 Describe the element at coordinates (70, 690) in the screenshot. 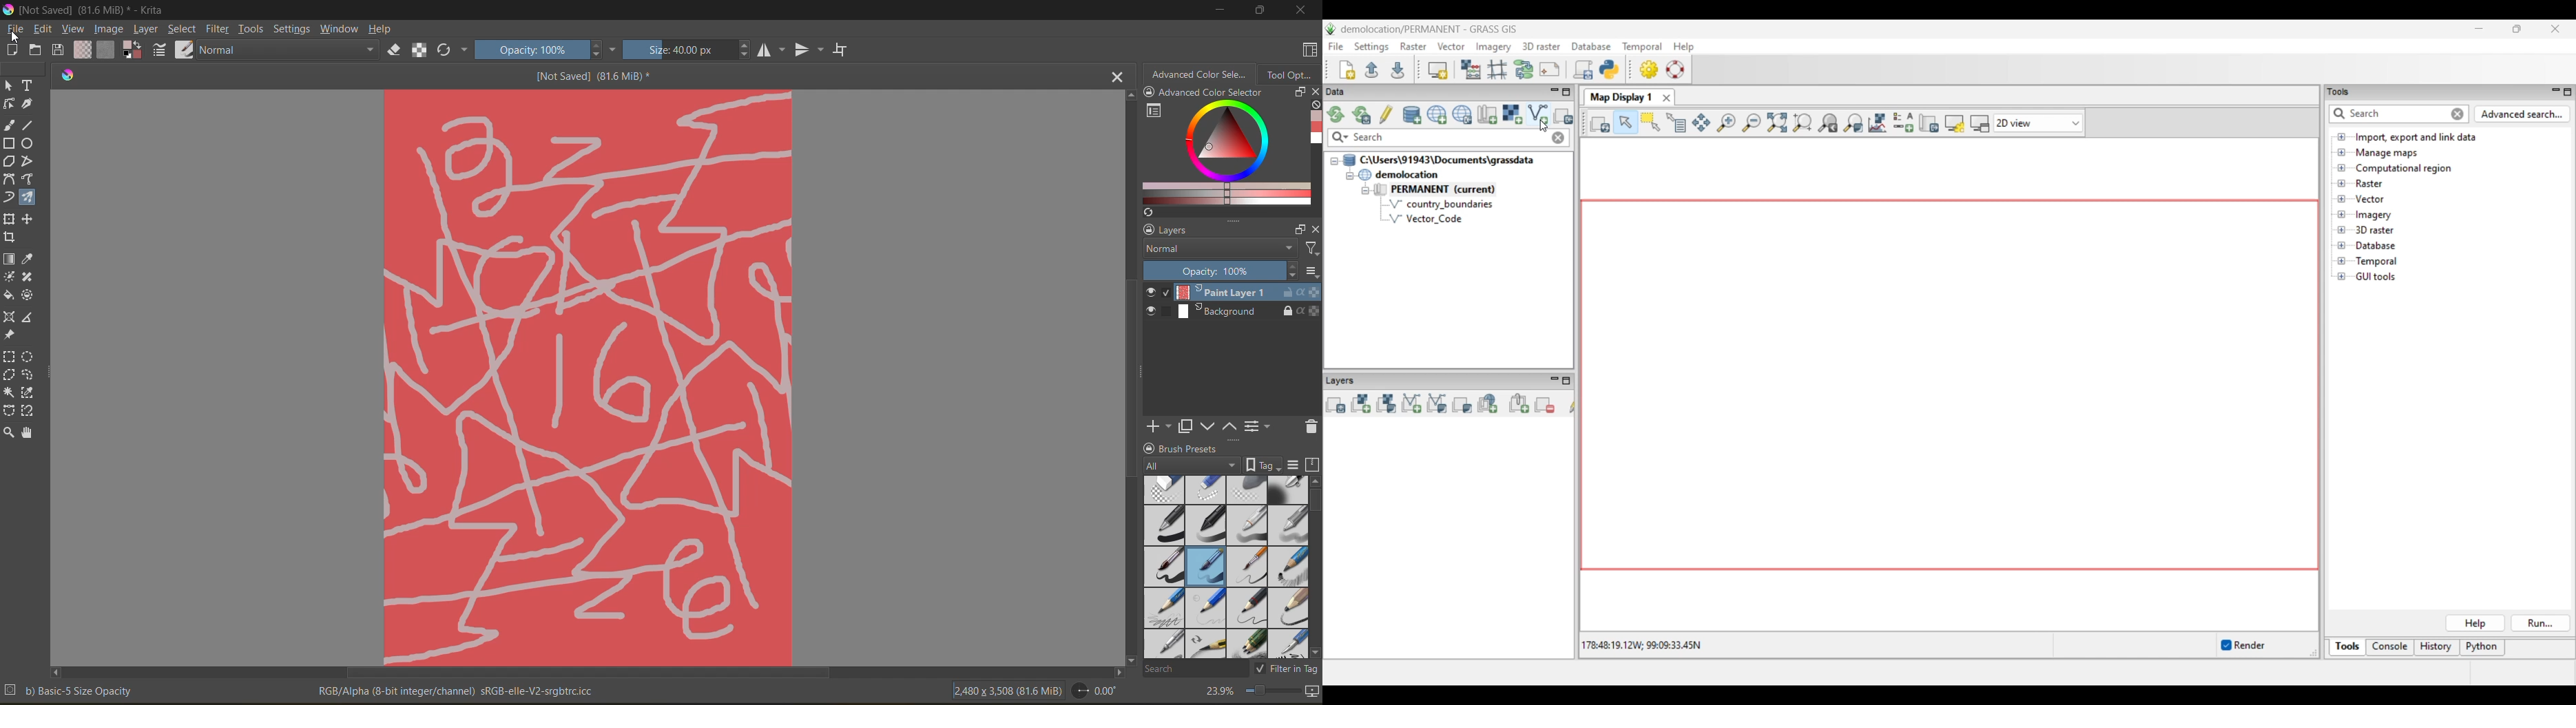

I see `metadata` at that location.